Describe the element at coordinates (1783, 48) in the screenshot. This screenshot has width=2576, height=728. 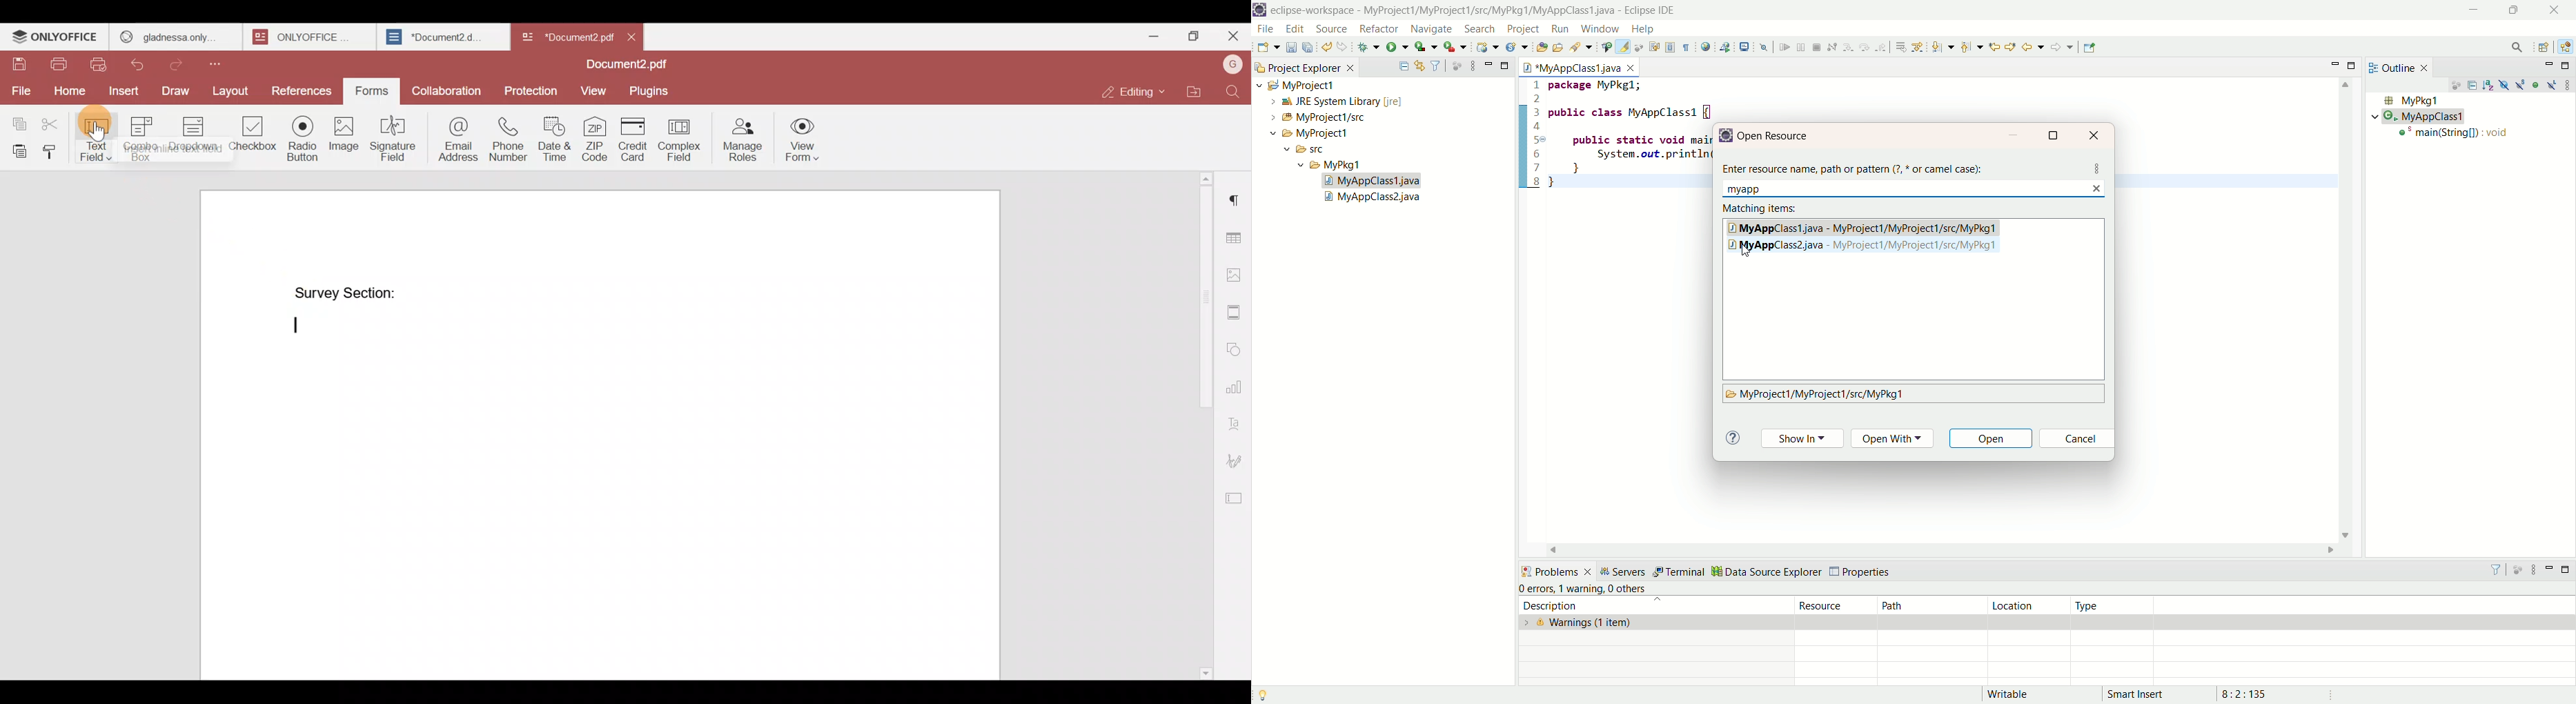
I see `resume` at that location.